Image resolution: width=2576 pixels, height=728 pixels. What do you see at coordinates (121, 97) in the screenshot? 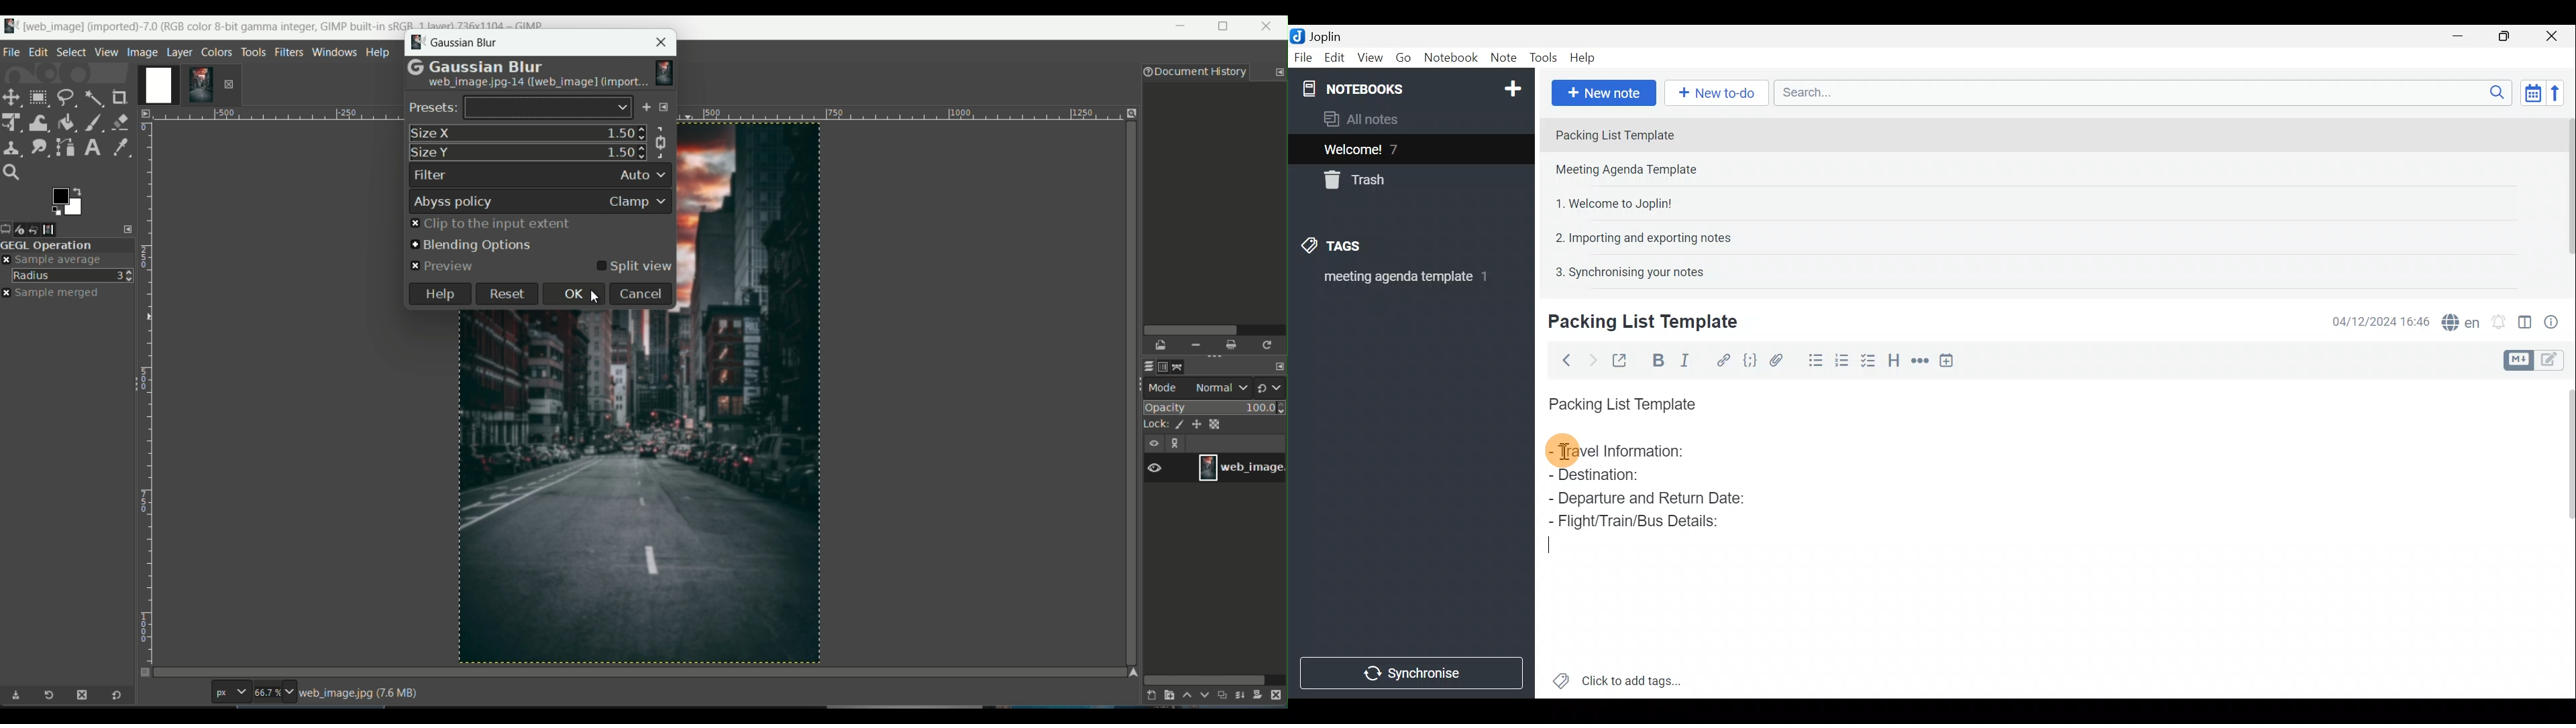
I see `crop tool` at bounding box center [121, 97].